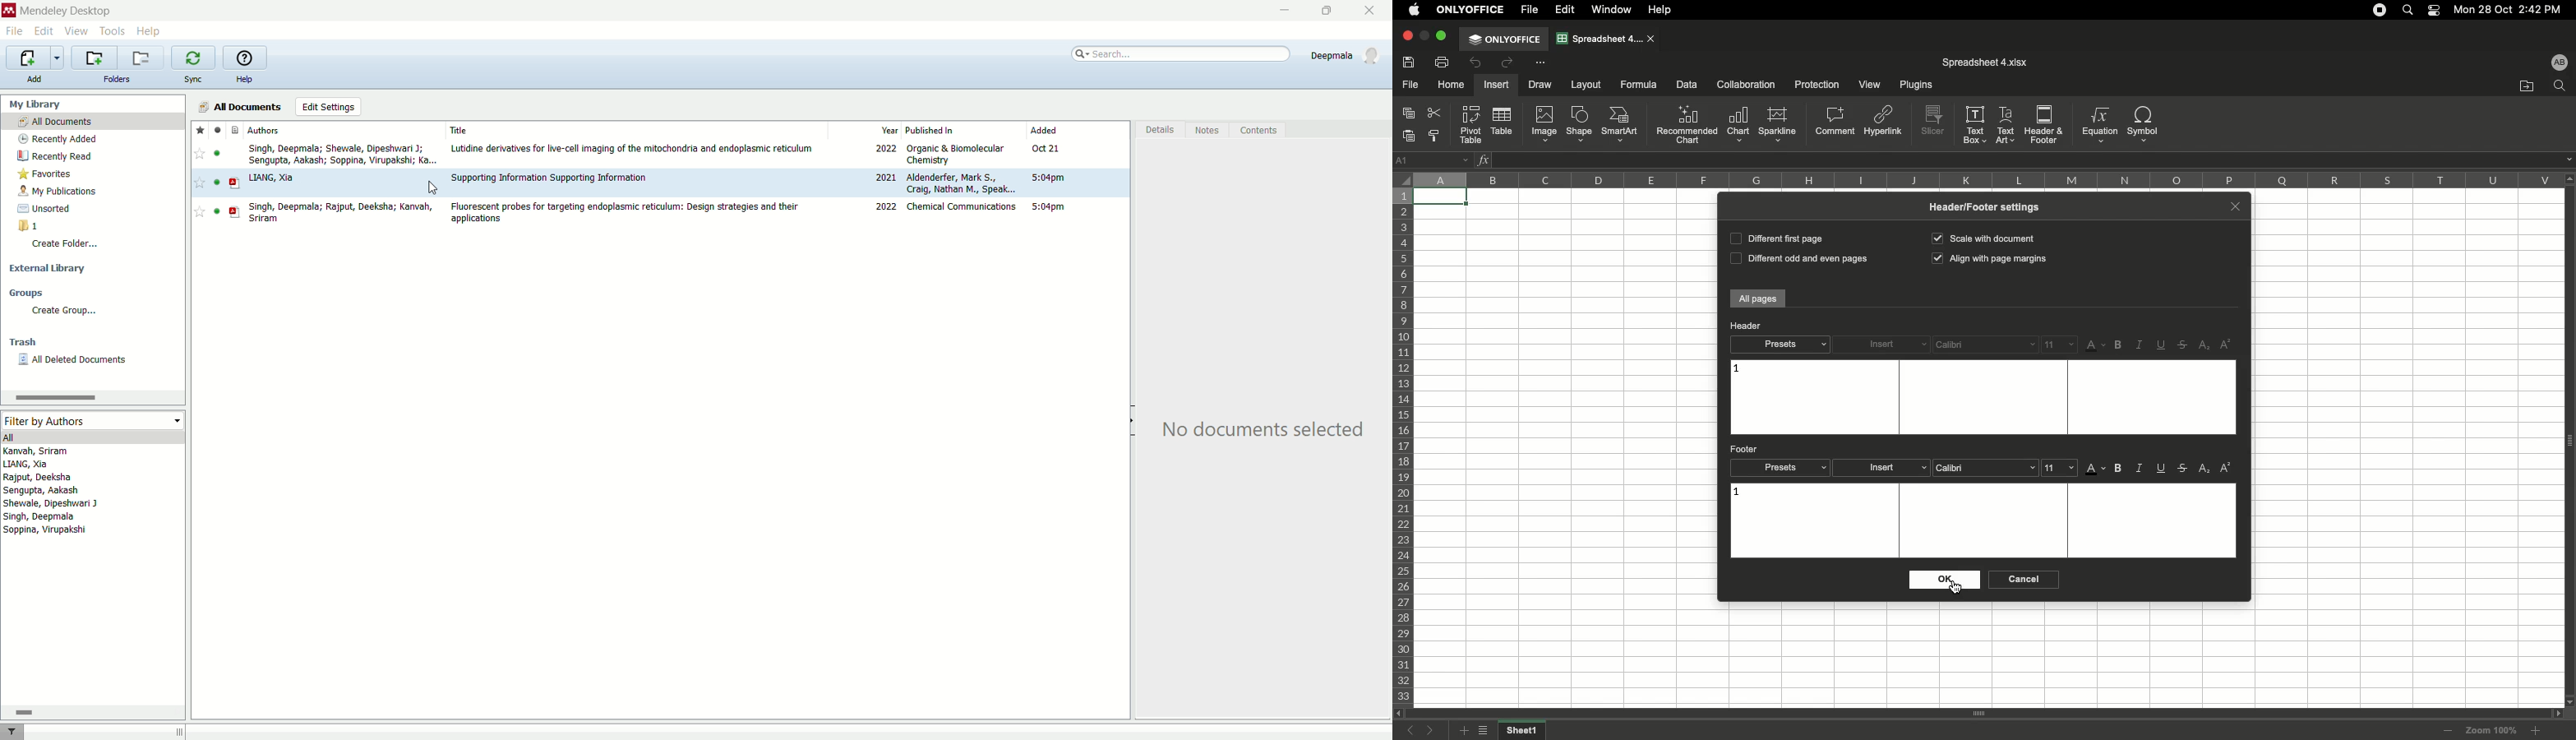  I want to click on LIANG, Xia, so click(271, 178).